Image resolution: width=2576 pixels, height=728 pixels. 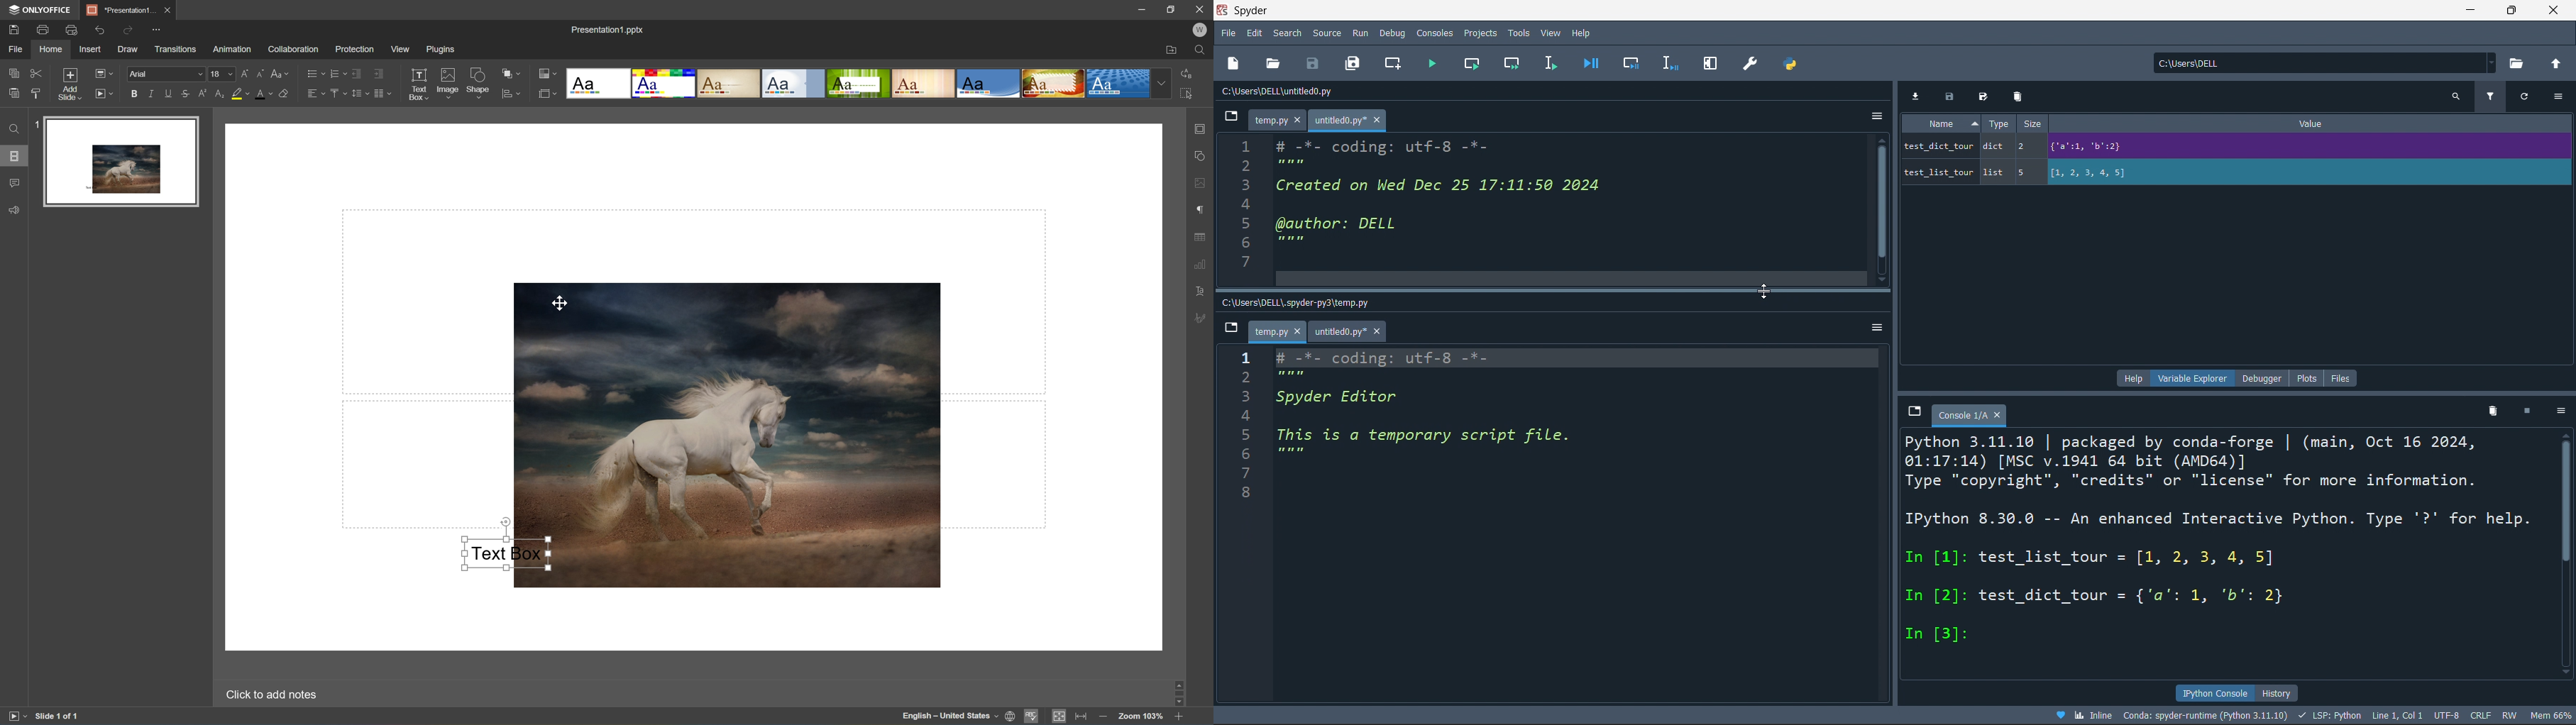 What do you see at coordinates (1164, 82) in the screenshot?
I see `Drop Down` at bounding box center [1164, 82].